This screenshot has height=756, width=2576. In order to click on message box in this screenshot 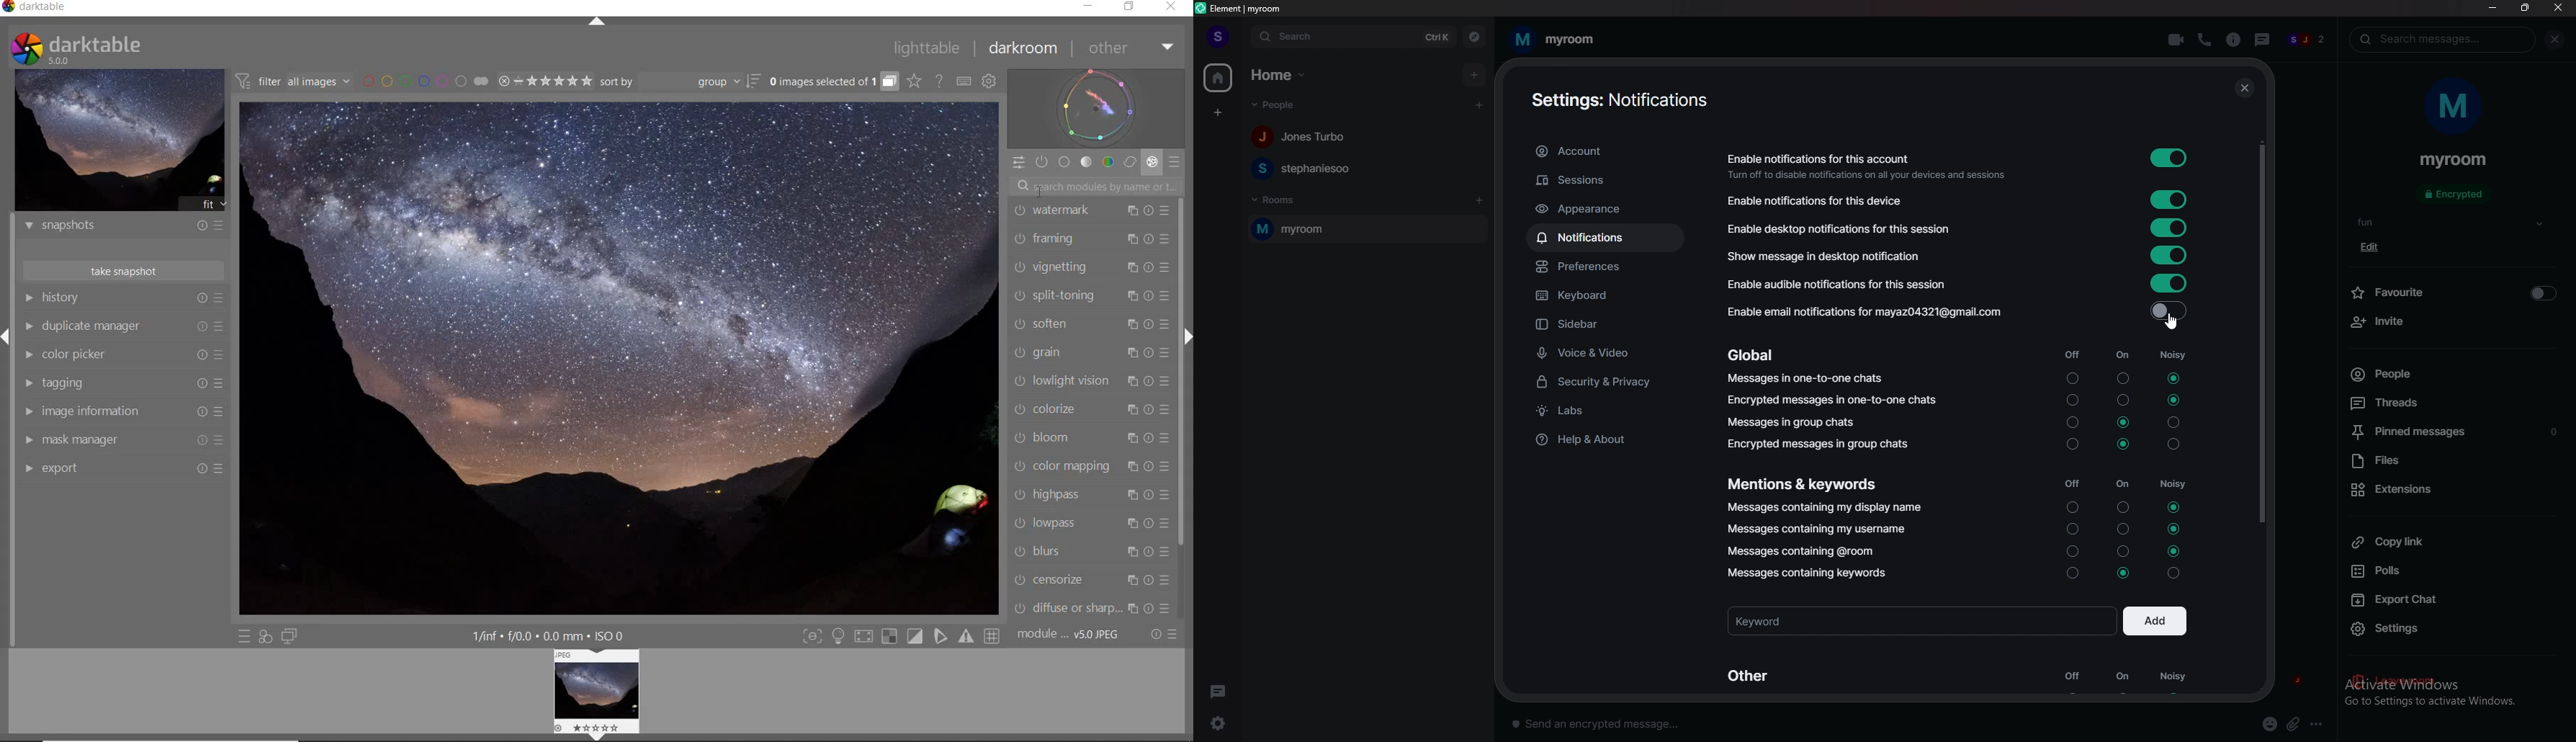, I will do `click(1602, 722)`.